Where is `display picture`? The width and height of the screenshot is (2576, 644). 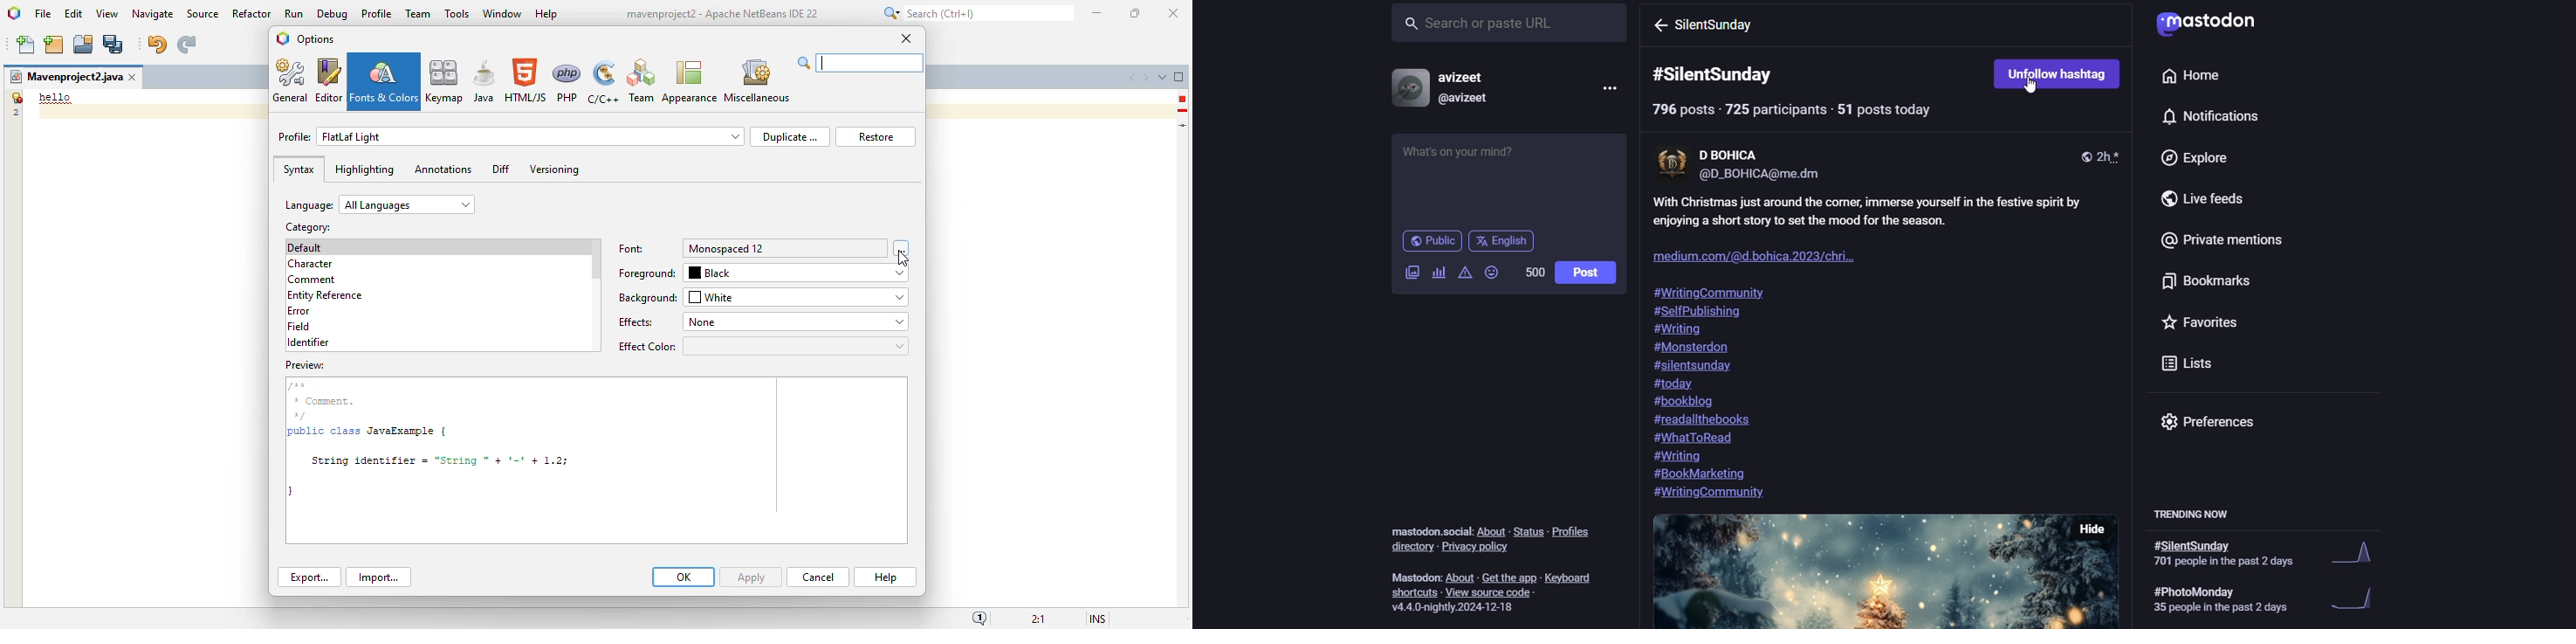 display picture is located at coordinates (1671, 165).